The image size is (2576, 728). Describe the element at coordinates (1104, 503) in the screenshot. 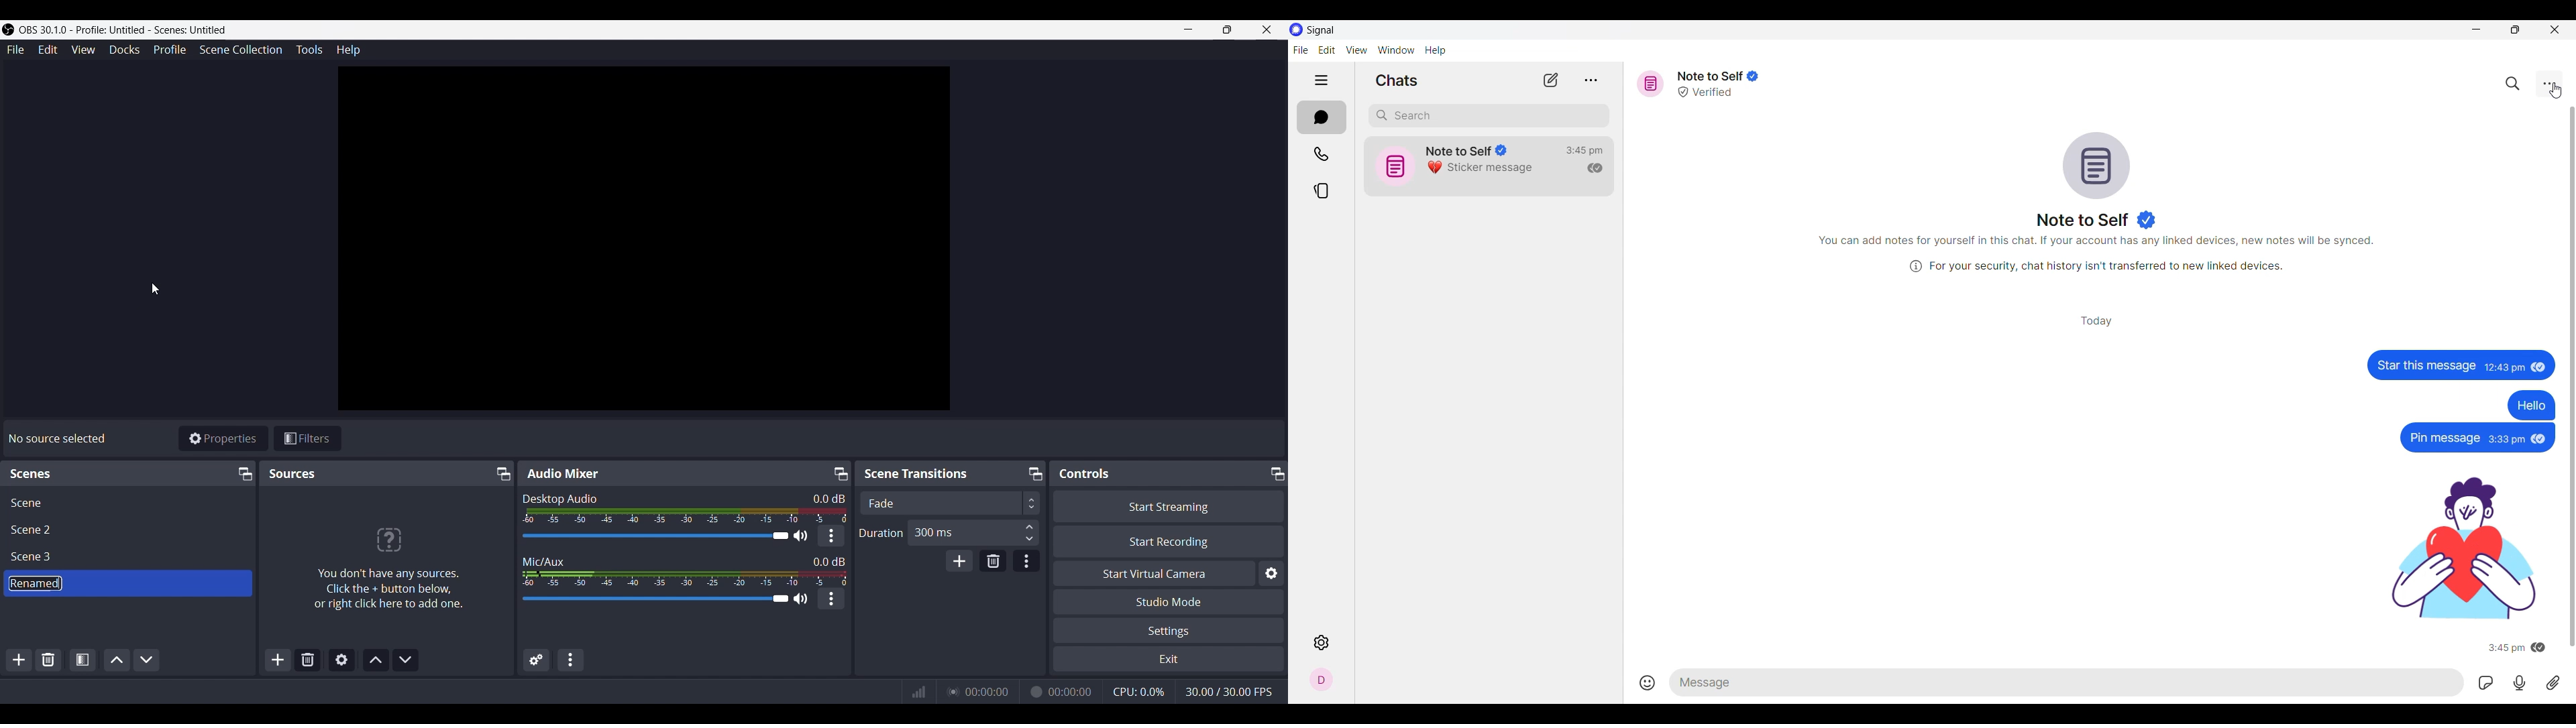

I see `Transition Type Dropdown` at that location.